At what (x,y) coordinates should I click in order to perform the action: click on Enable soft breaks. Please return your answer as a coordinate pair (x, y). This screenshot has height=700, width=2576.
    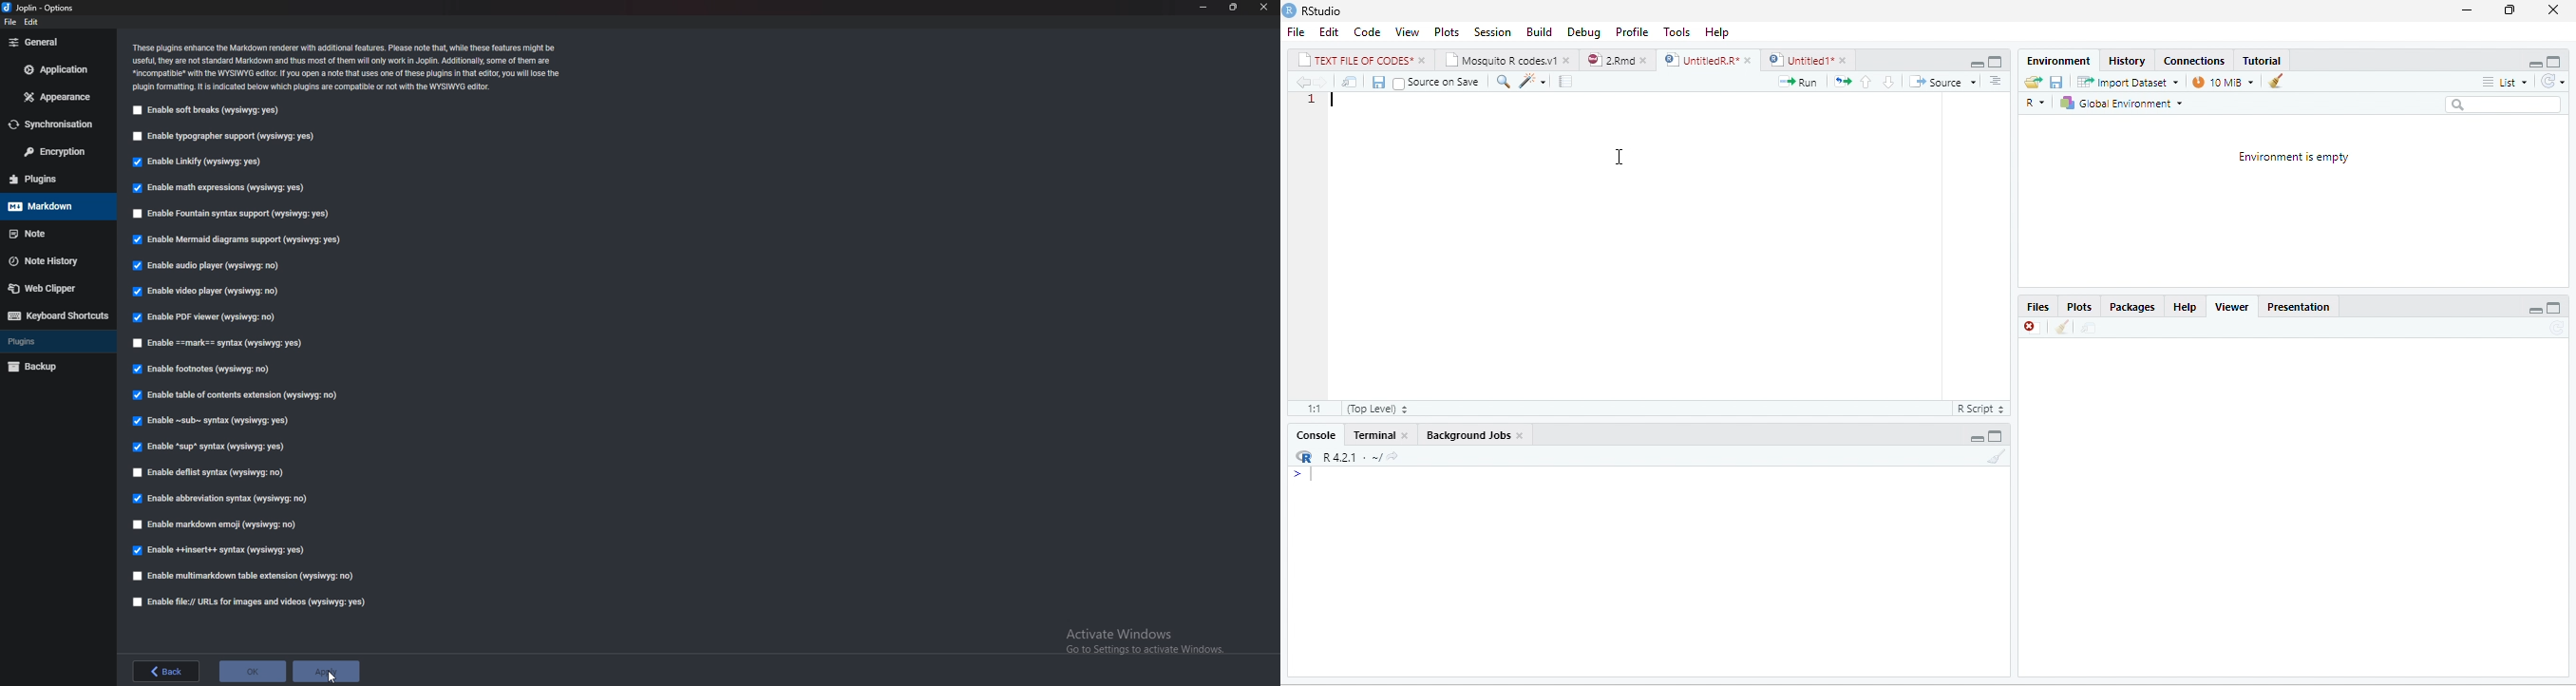
    Looking at the image, I should click on (207, 109).